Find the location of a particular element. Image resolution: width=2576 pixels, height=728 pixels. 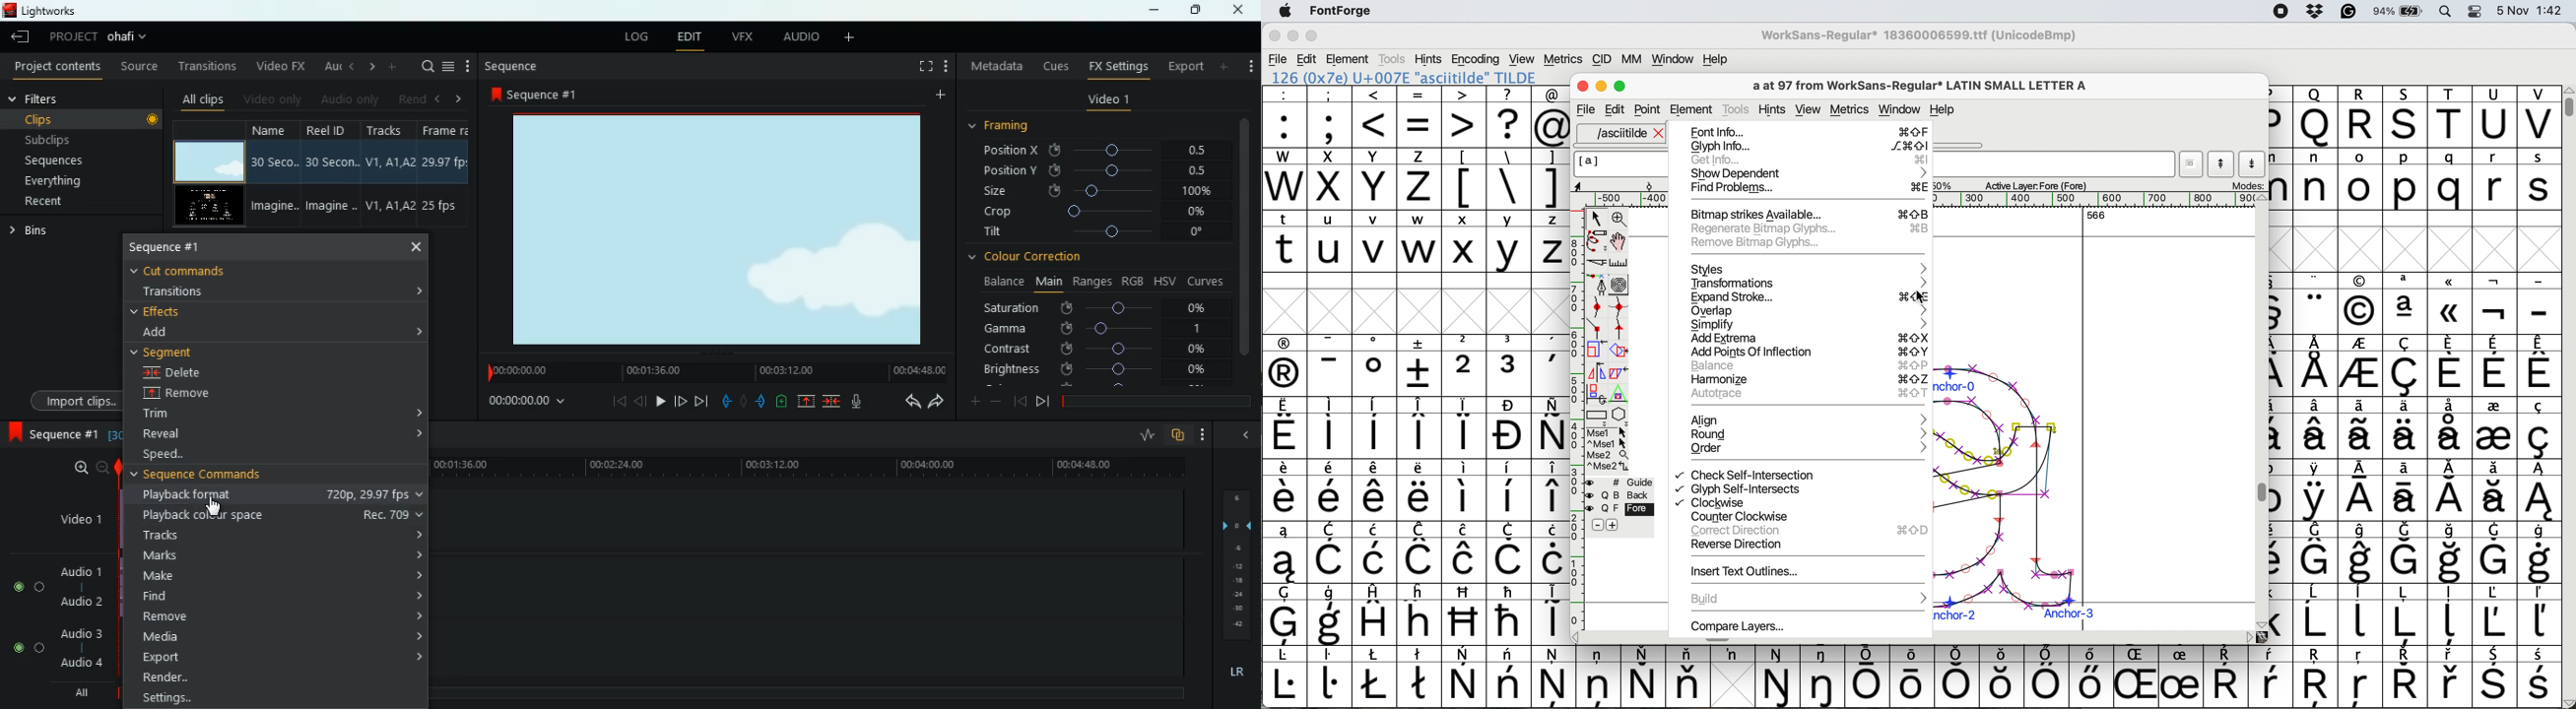

close is located at coordinates (1240, 10).